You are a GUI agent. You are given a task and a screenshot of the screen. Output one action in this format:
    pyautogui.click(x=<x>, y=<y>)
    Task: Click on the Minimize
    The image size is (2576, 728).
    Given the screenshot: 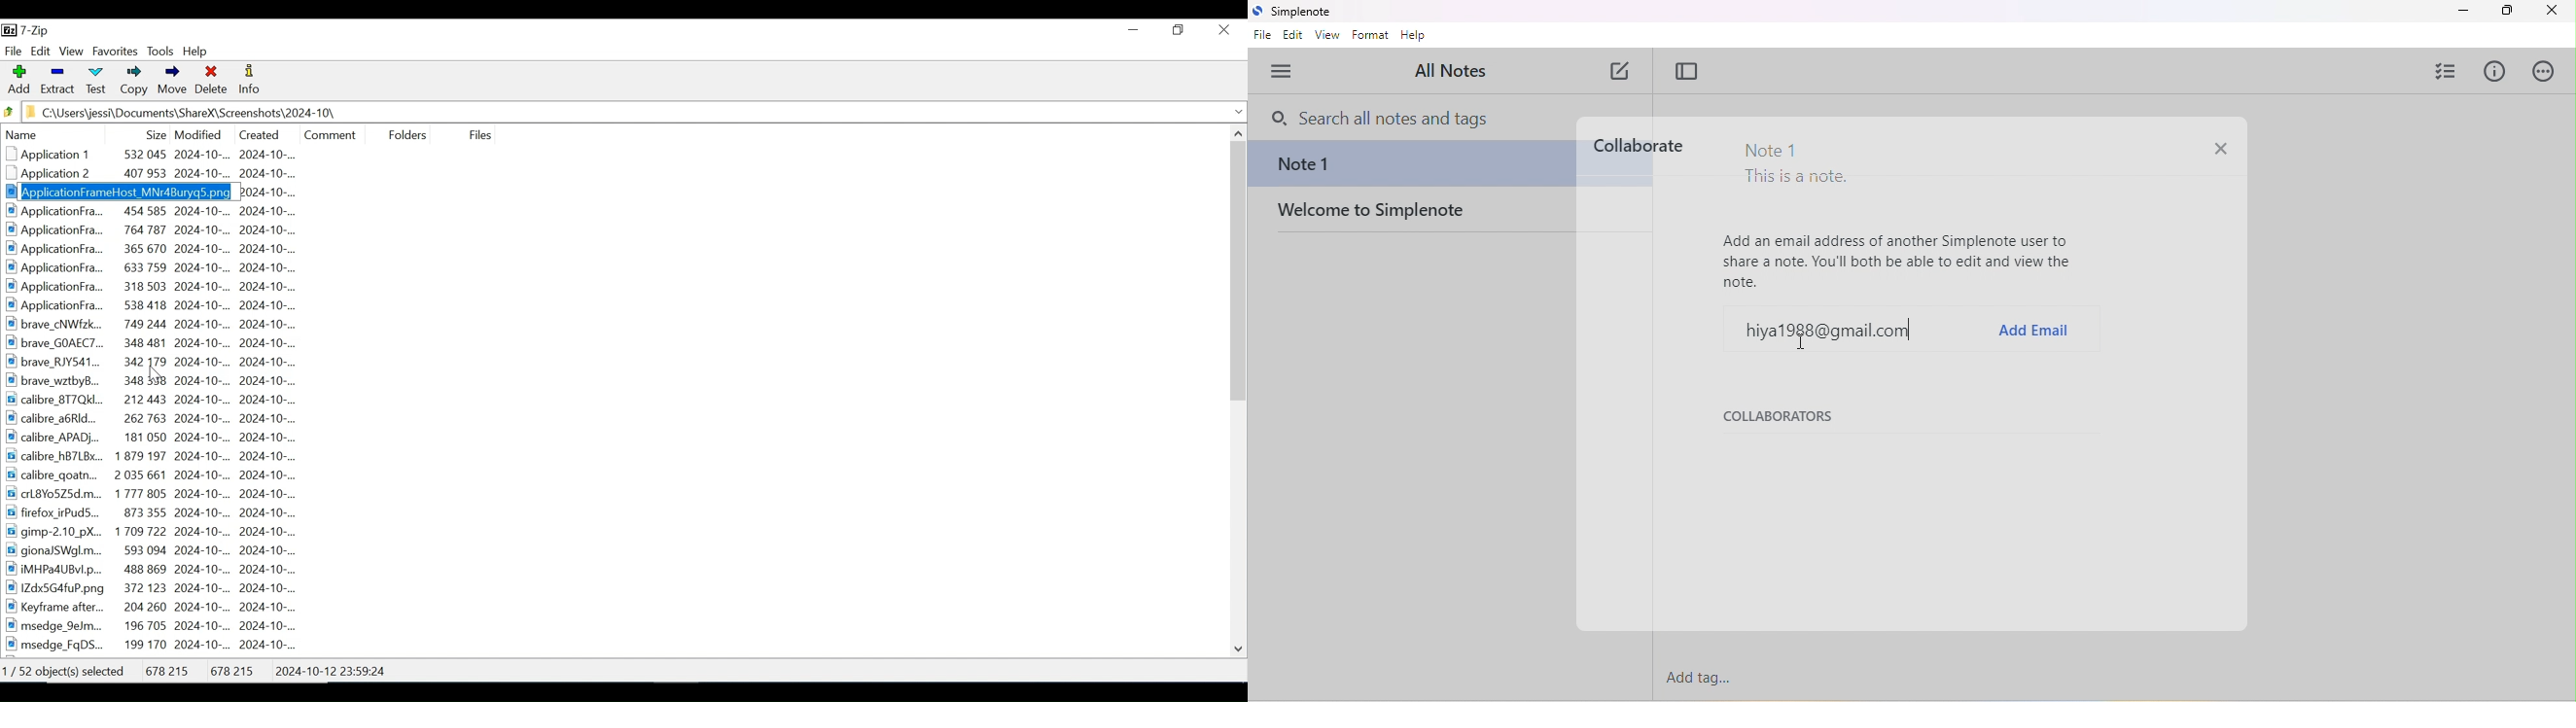 What is the action you would take?
    pyautogui.click(x=1134, y=29)
    